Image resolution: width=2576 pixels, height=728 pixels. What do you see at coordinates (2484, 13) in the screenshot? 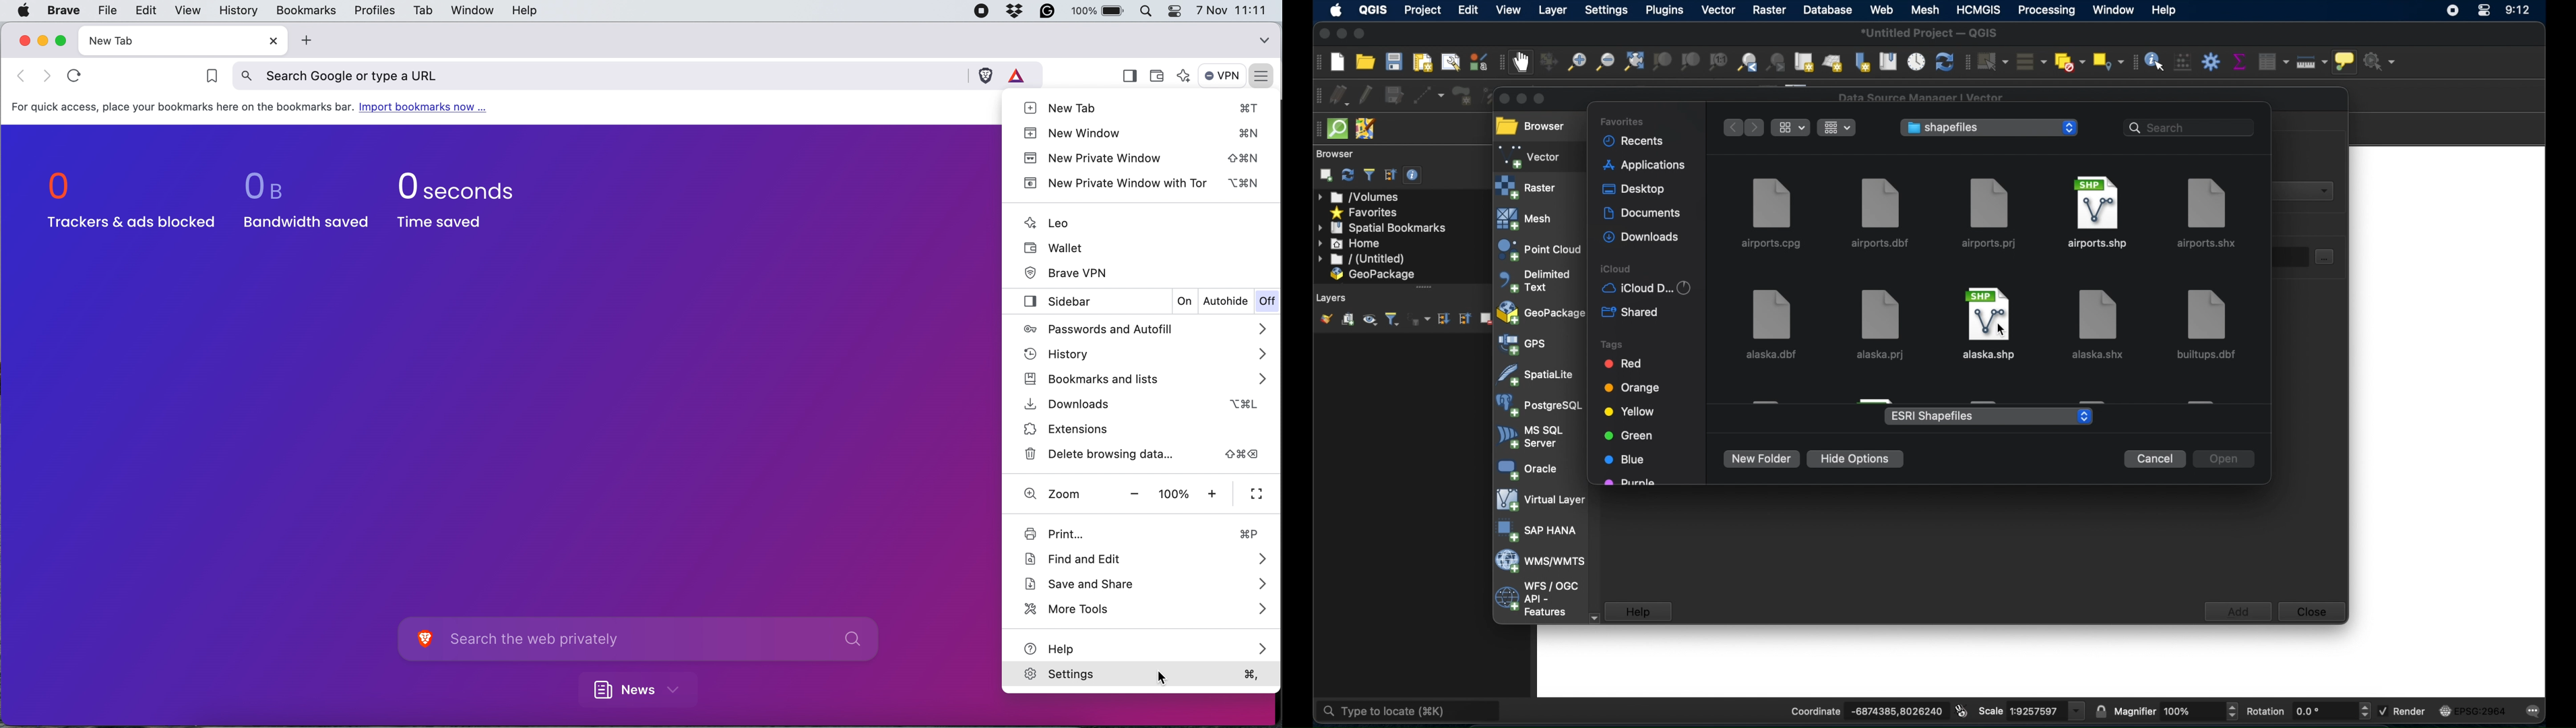
I see `control center` at bounding box center [2484, 13].